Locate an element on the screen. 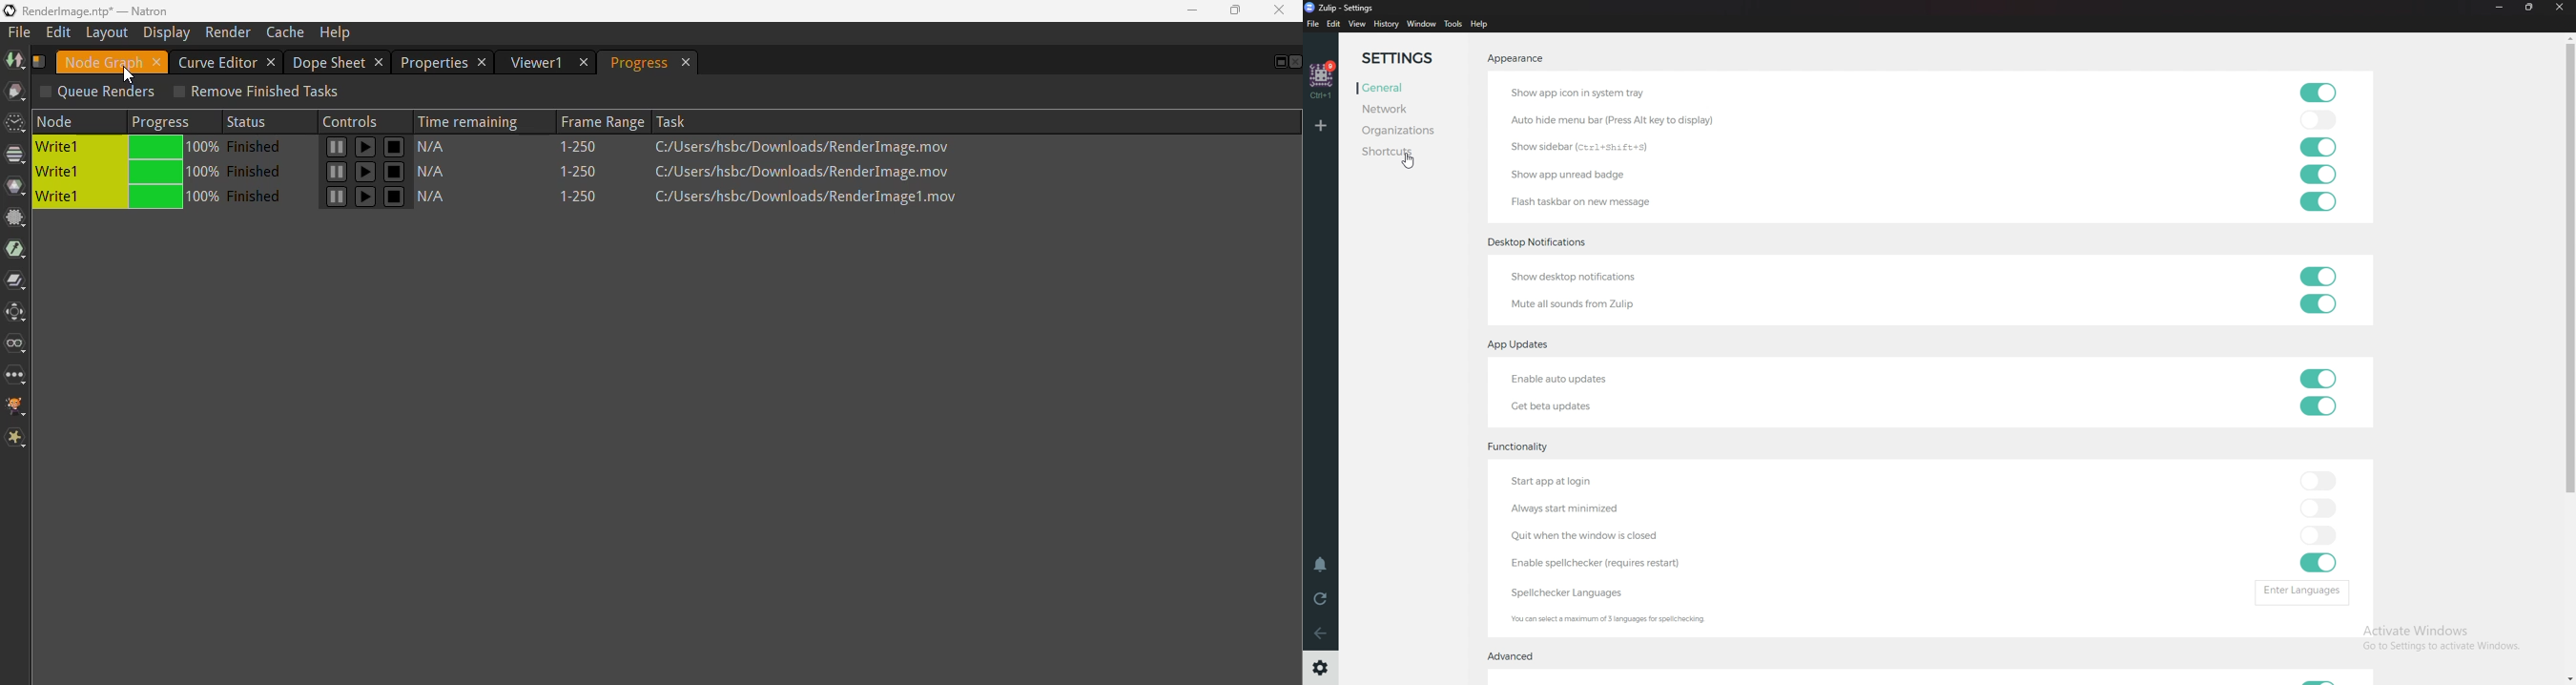 The height and width of the screenshot is (700, 2576). Advanced is located at coordinates (1518, 658).